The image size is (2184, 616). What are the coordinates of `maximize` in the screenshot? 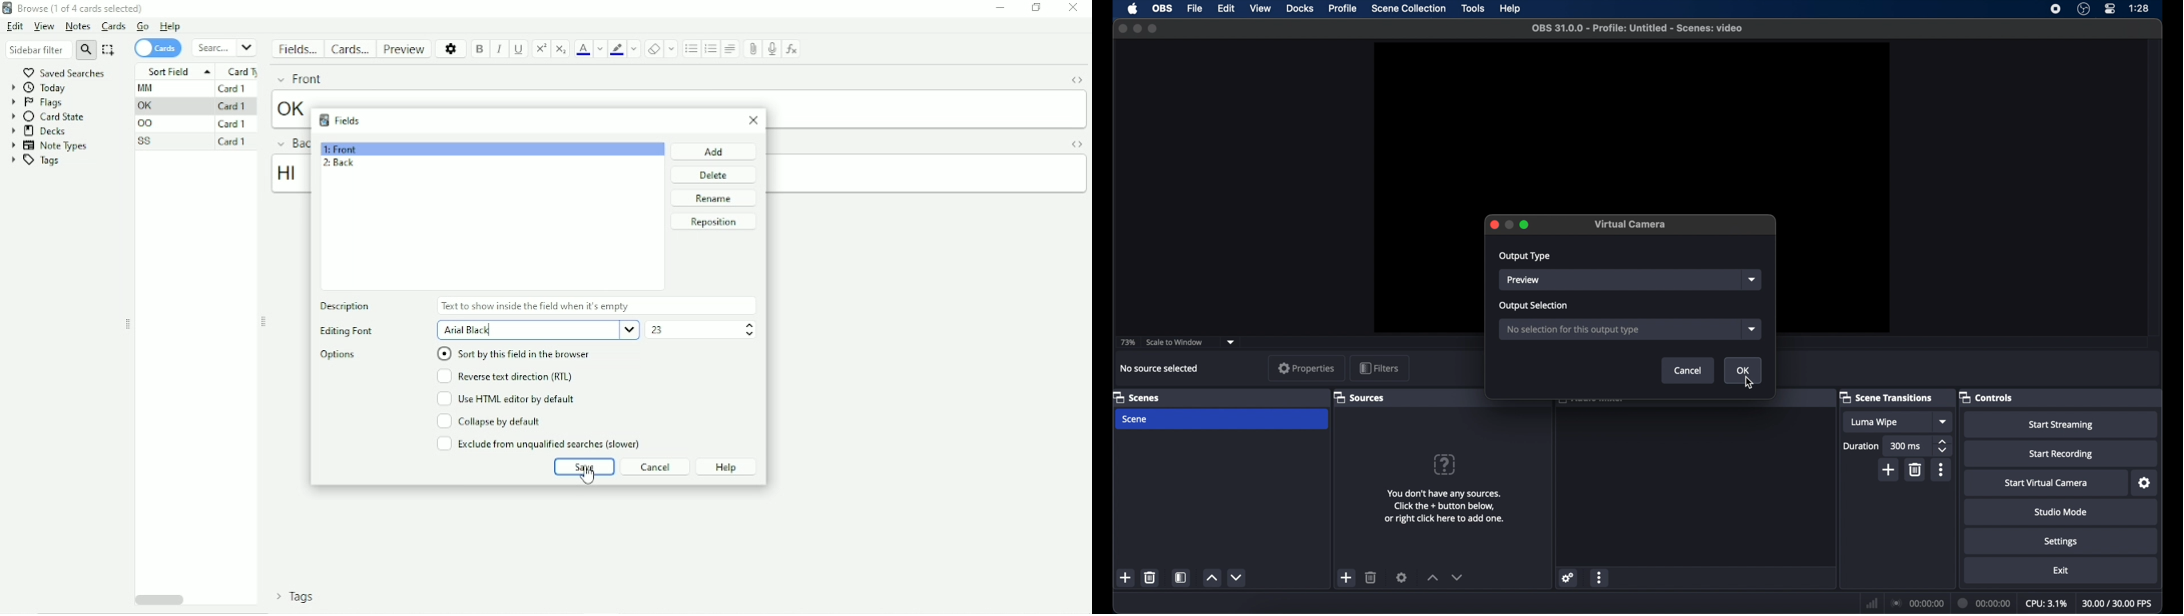 It's located at (1526, 224).